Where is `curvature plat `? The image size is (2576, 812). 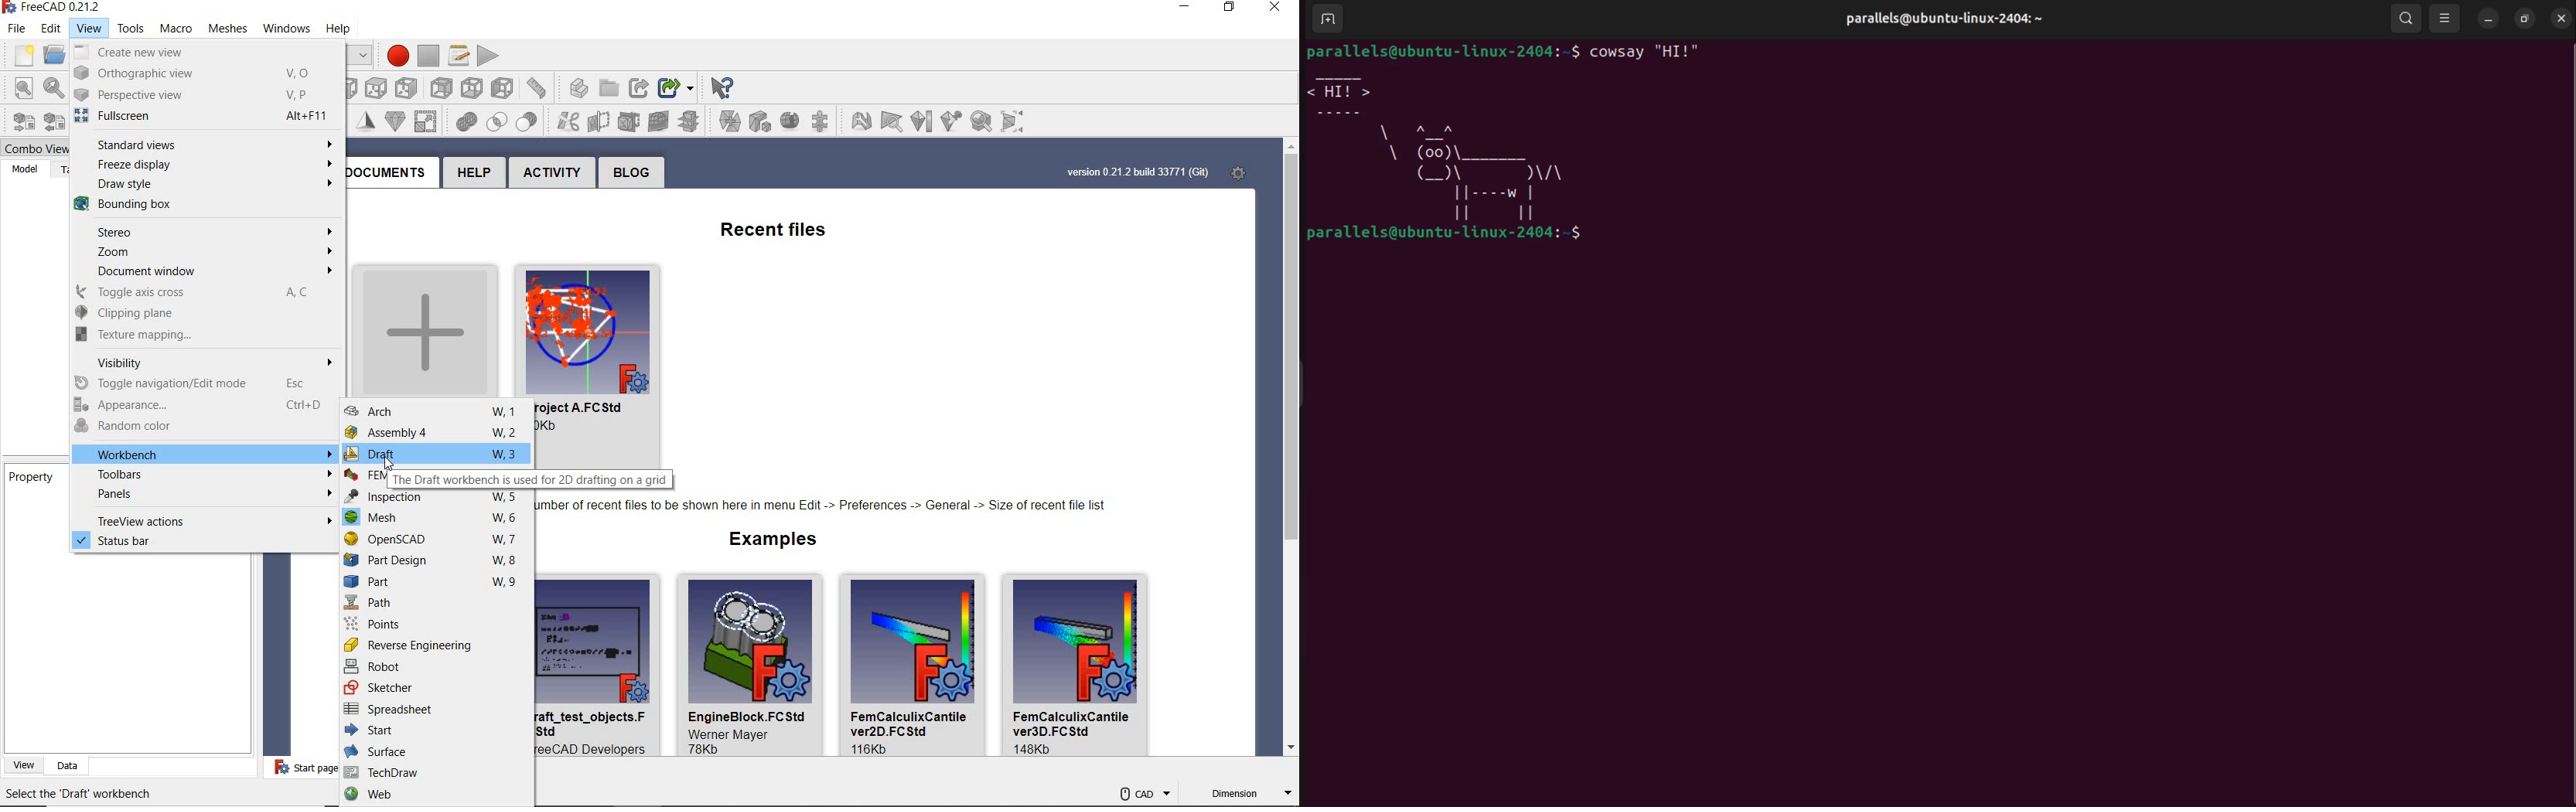 curvature plat  is located at coordinates (921, 123).